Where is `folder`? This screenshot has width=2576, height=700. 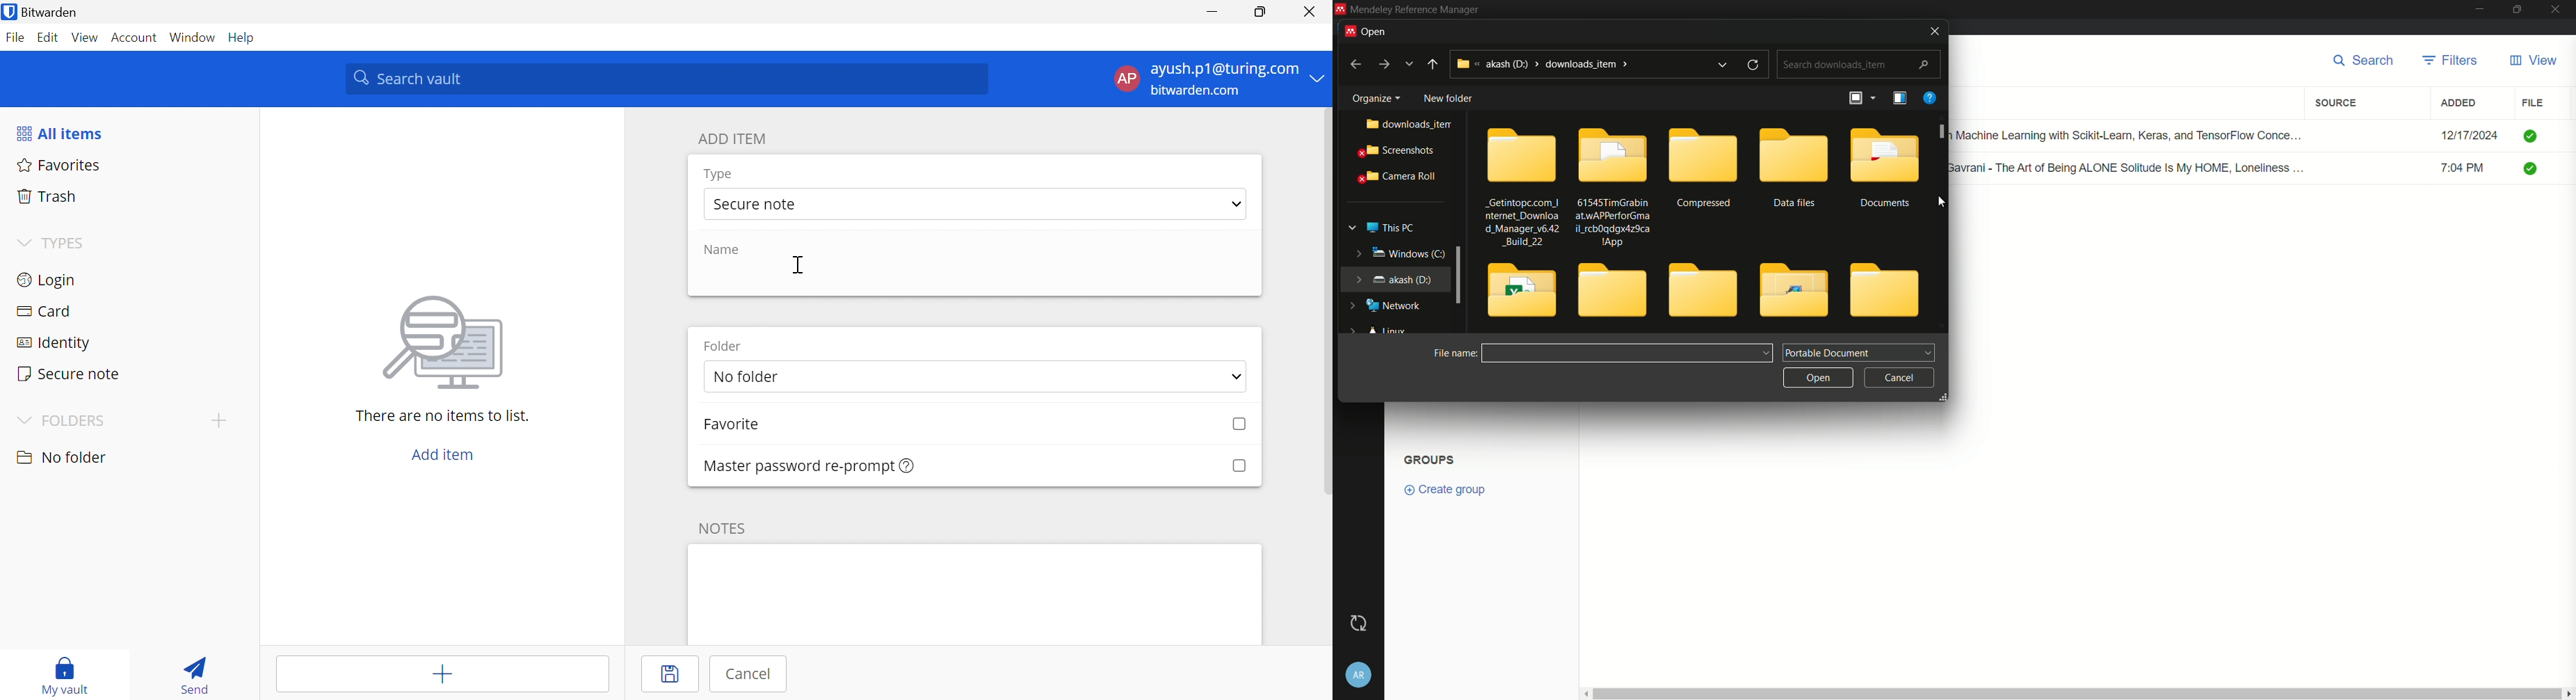
folder is located at coordinates (1610, 289).